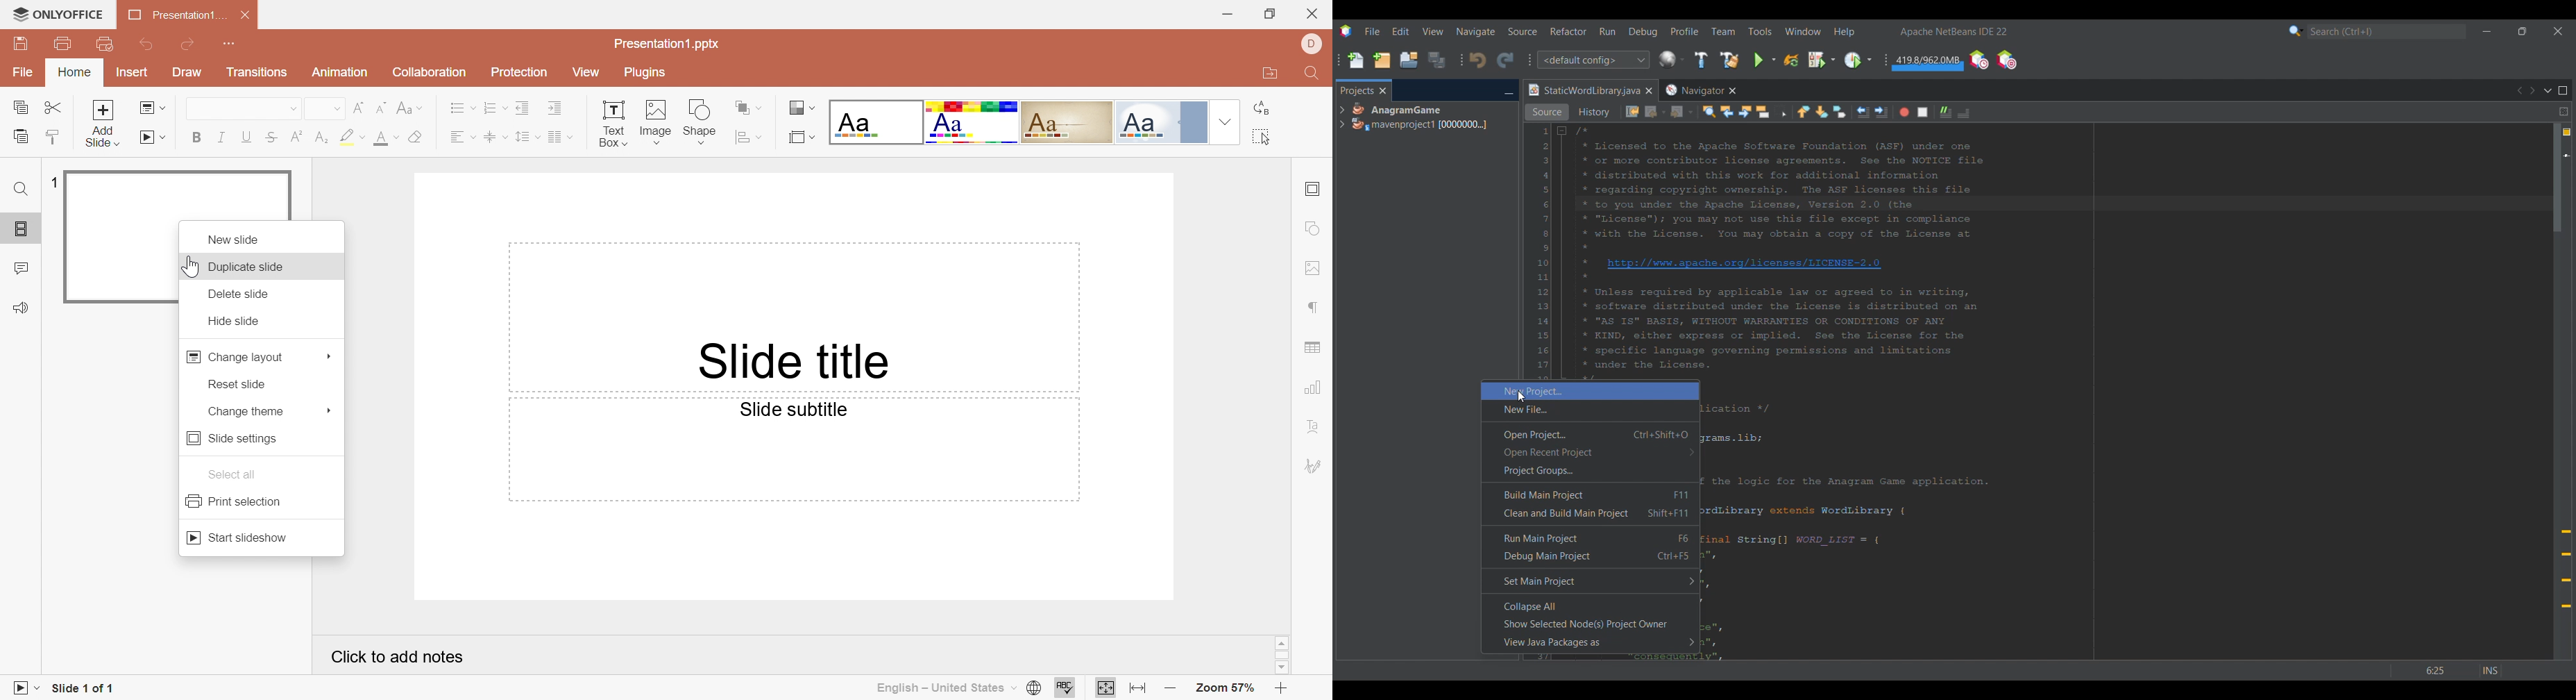 Image resolution: width=2576 pixels, height=700 pixels. What do you see at coordinates (1267, 74) in the screenshot?
I see `Open file location` at bounding box center [1267, 74].